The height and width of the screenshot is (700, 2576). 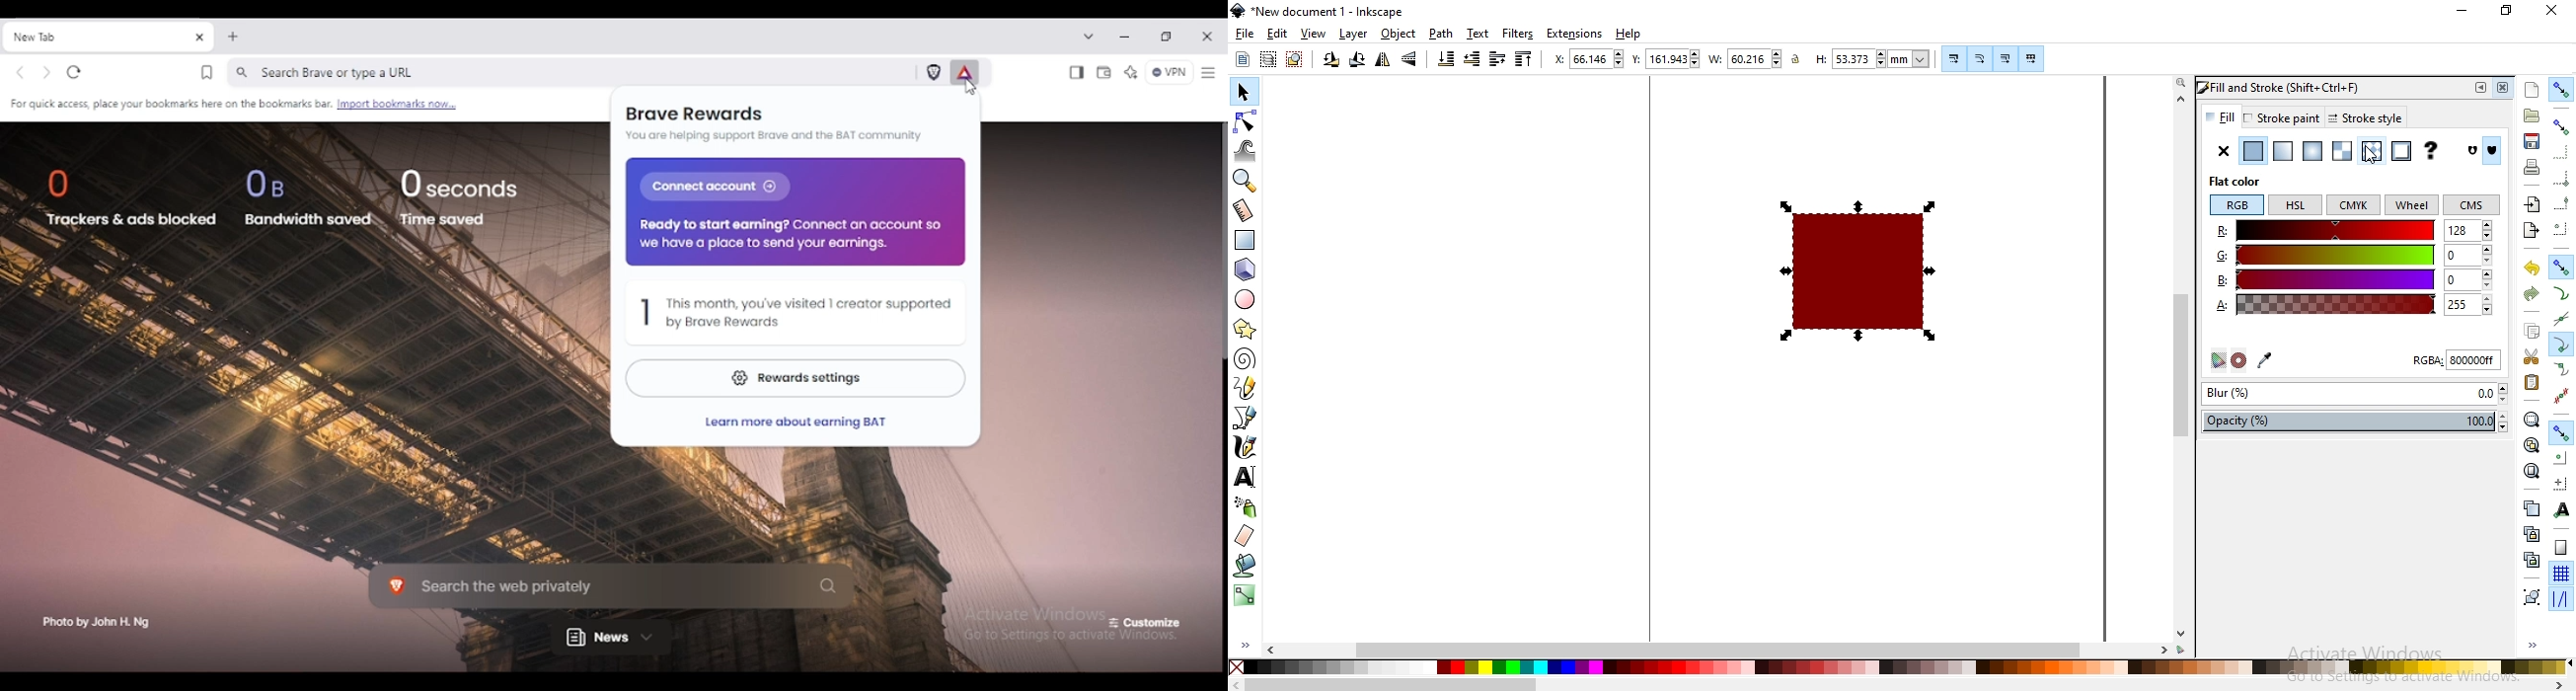 I want to click on flat color, so click(x=2243, y=182).